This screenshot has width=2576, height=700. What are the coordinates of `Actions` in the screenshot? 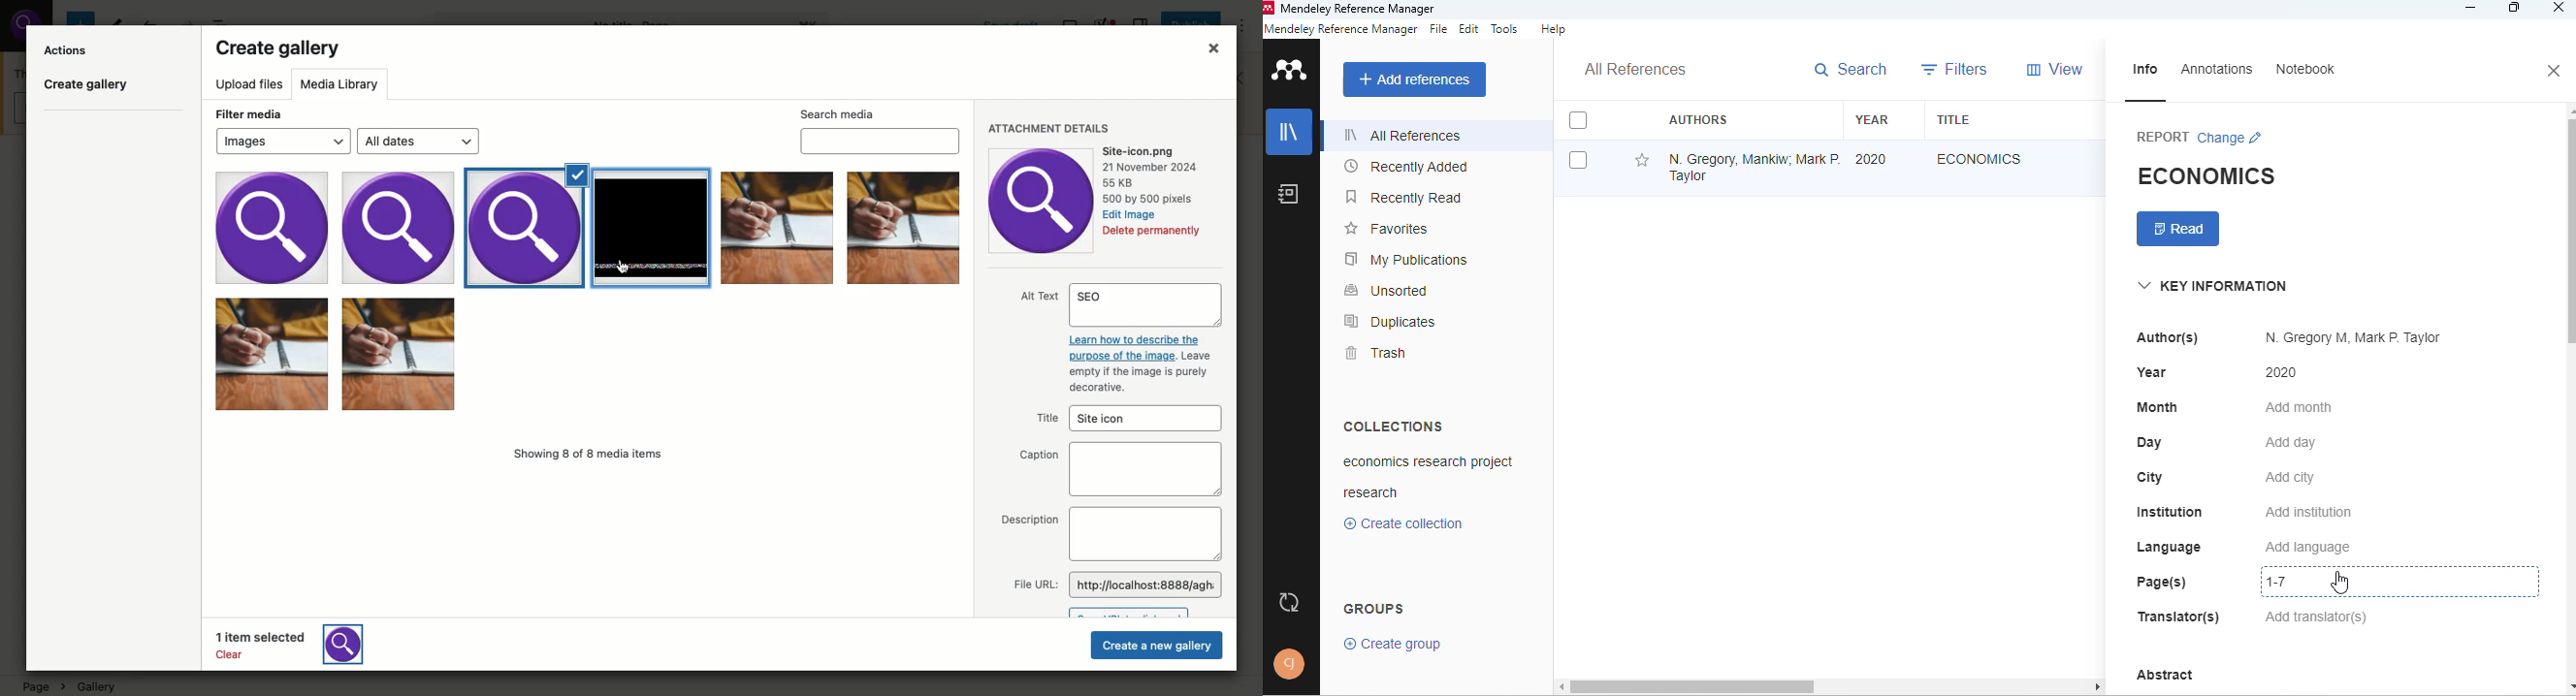 It's located at (68, 49).